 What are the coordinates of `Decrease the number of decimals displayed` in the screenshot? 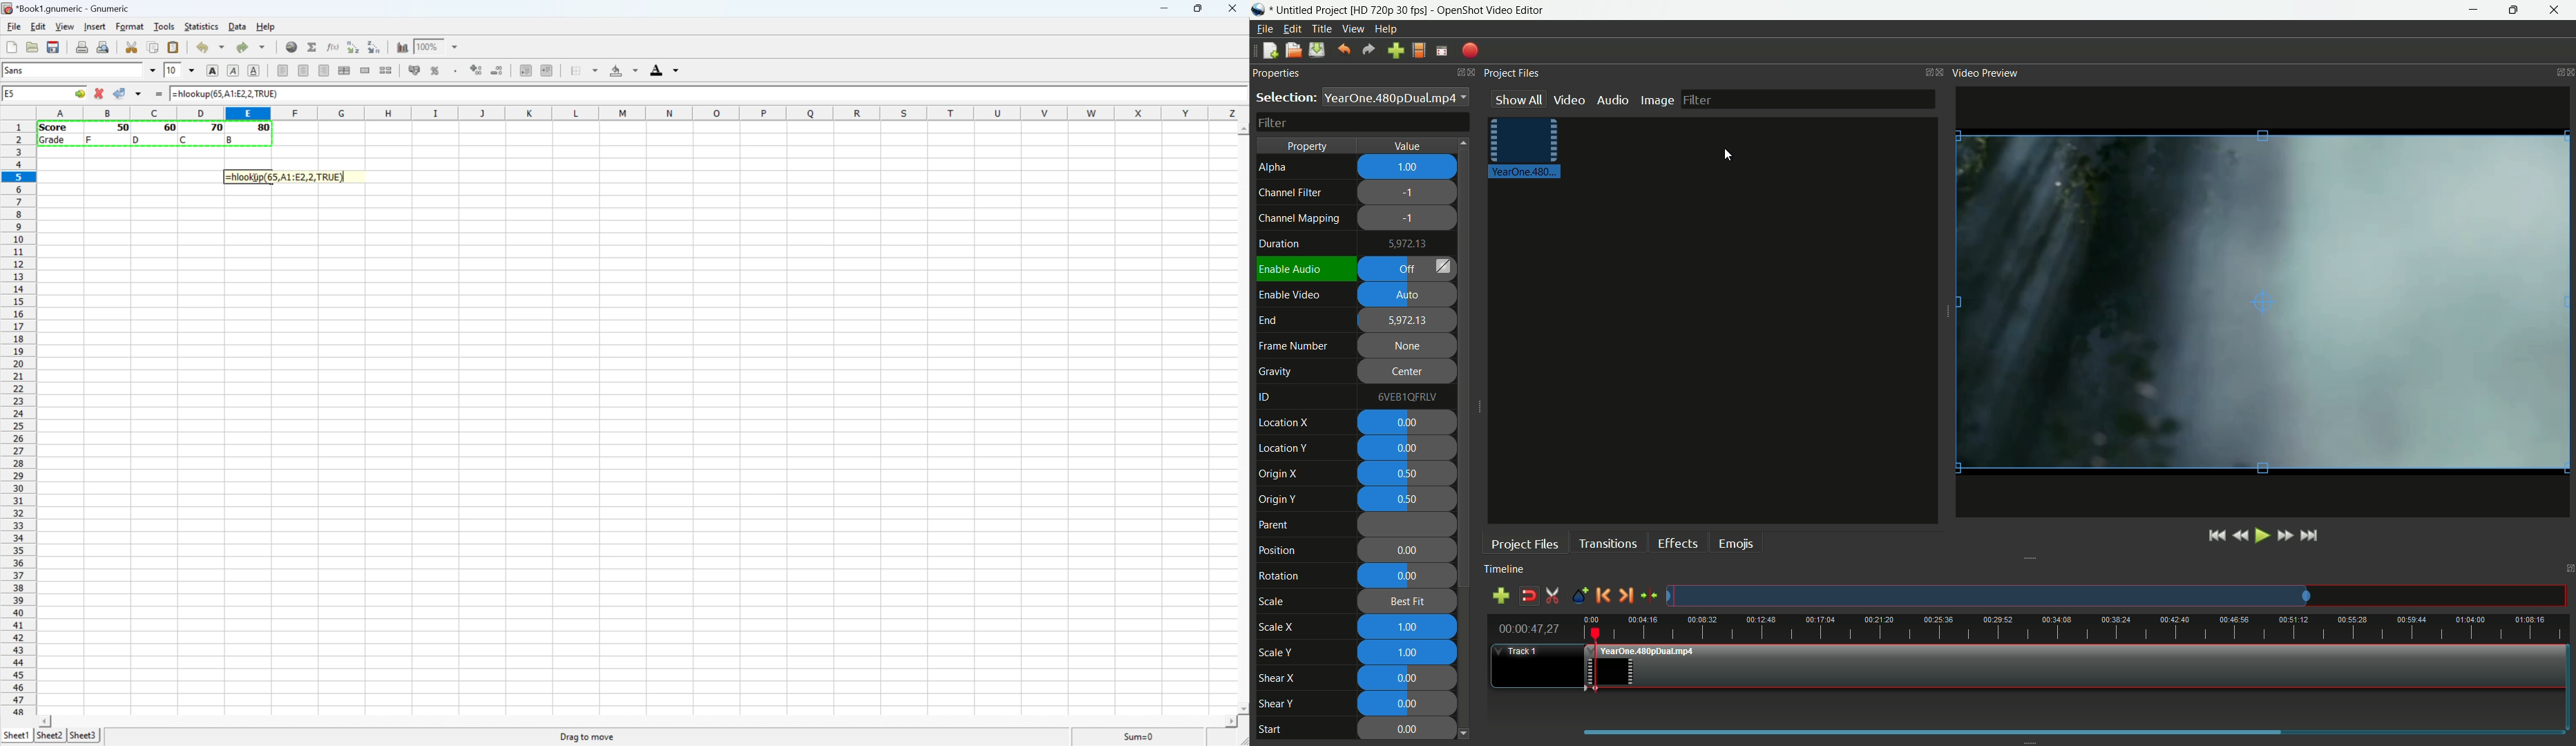 It's located at (497, 70).